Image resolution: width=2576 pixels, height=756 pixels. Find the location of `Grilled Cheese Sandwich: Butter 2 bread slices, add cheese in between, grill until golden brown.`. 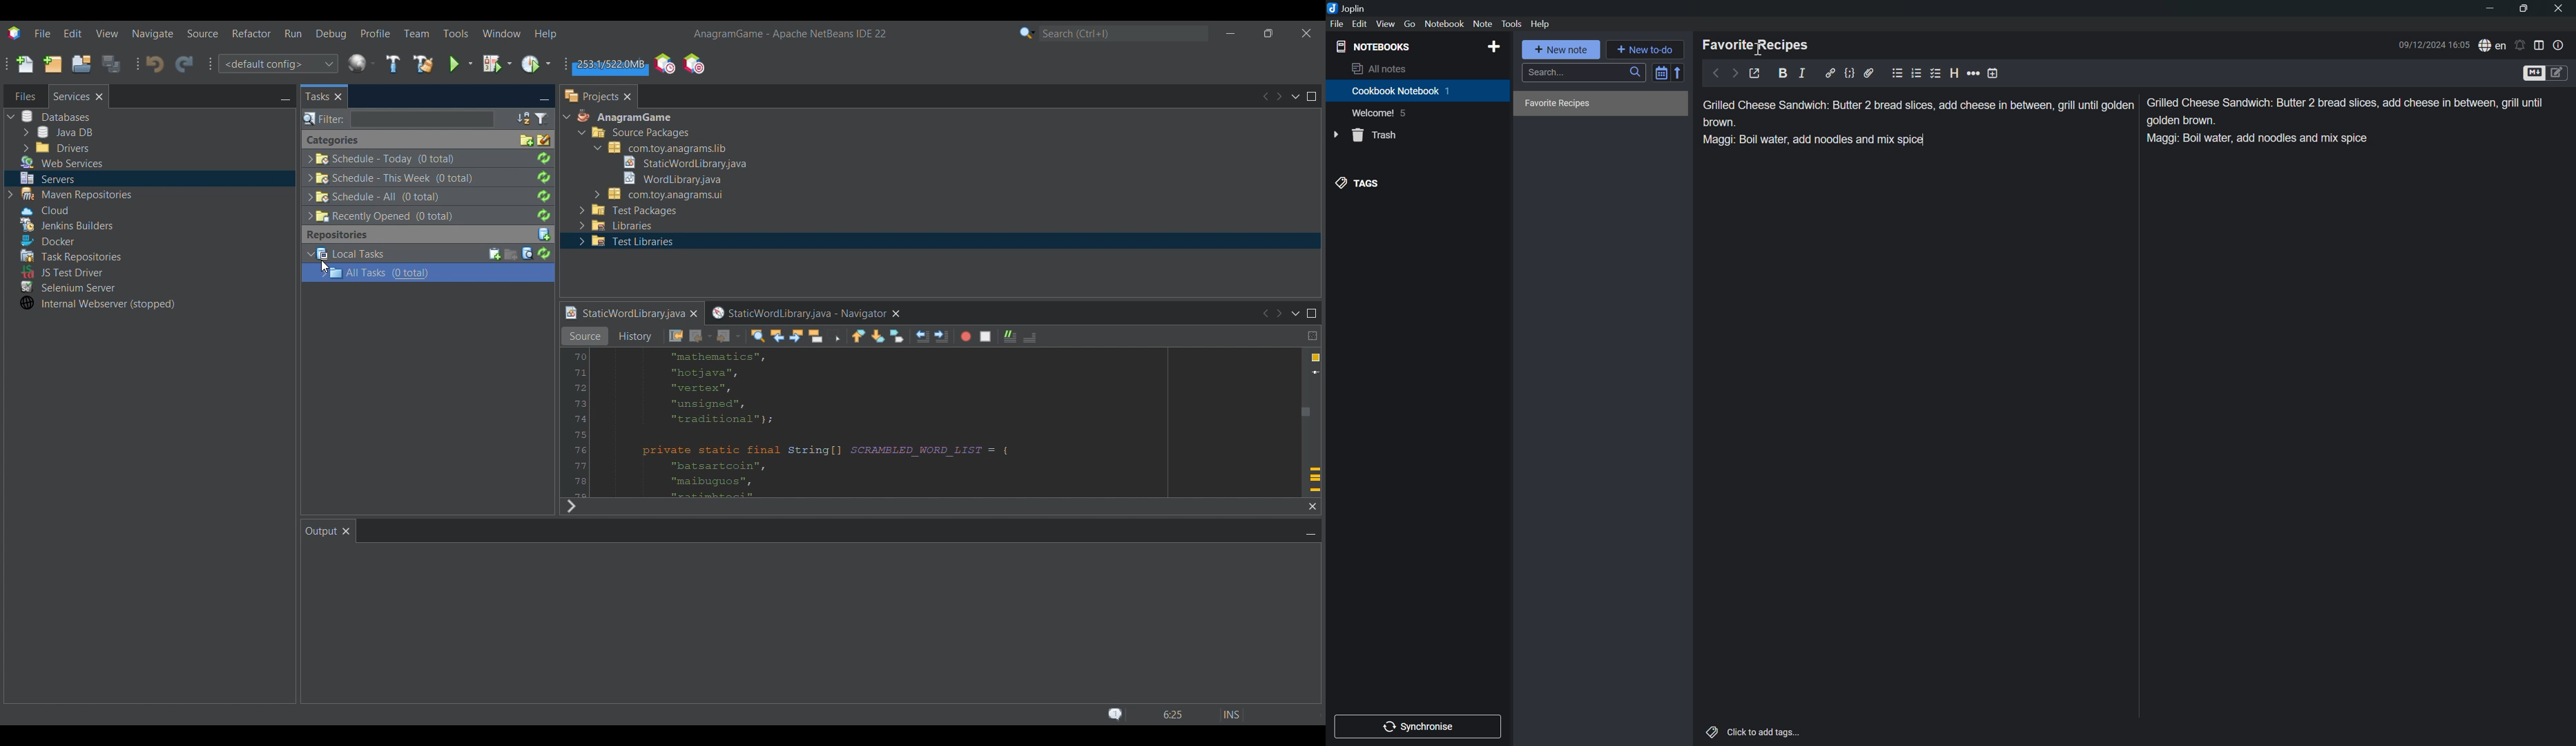

Grilled Cheese Sandwich: Butter 2 bread slices, add cheese in between, grill until golden brown. is located at coordinates (2345, 111).